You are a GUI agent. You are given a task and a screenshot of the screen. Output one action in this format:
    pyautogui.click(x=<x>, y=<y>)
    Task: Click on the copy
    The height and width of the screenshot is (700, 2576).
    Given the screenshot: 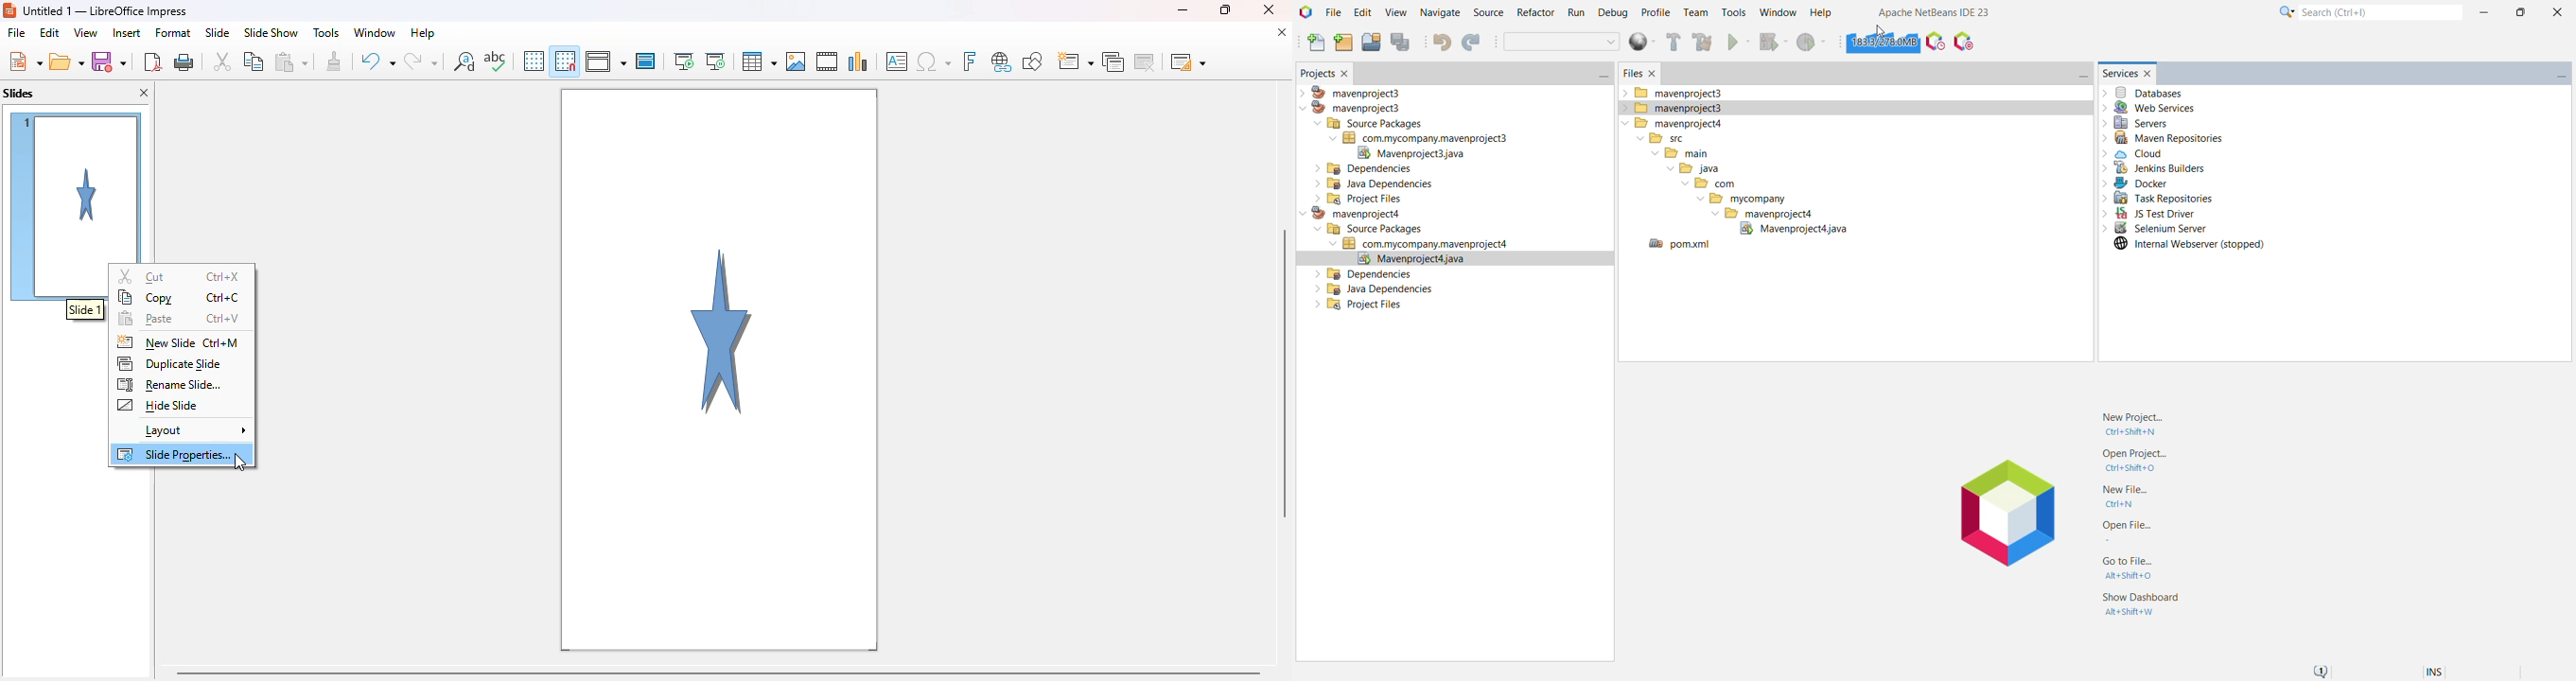 What is the action you would take?
    pyautogui.click(x=254, y=61)
    